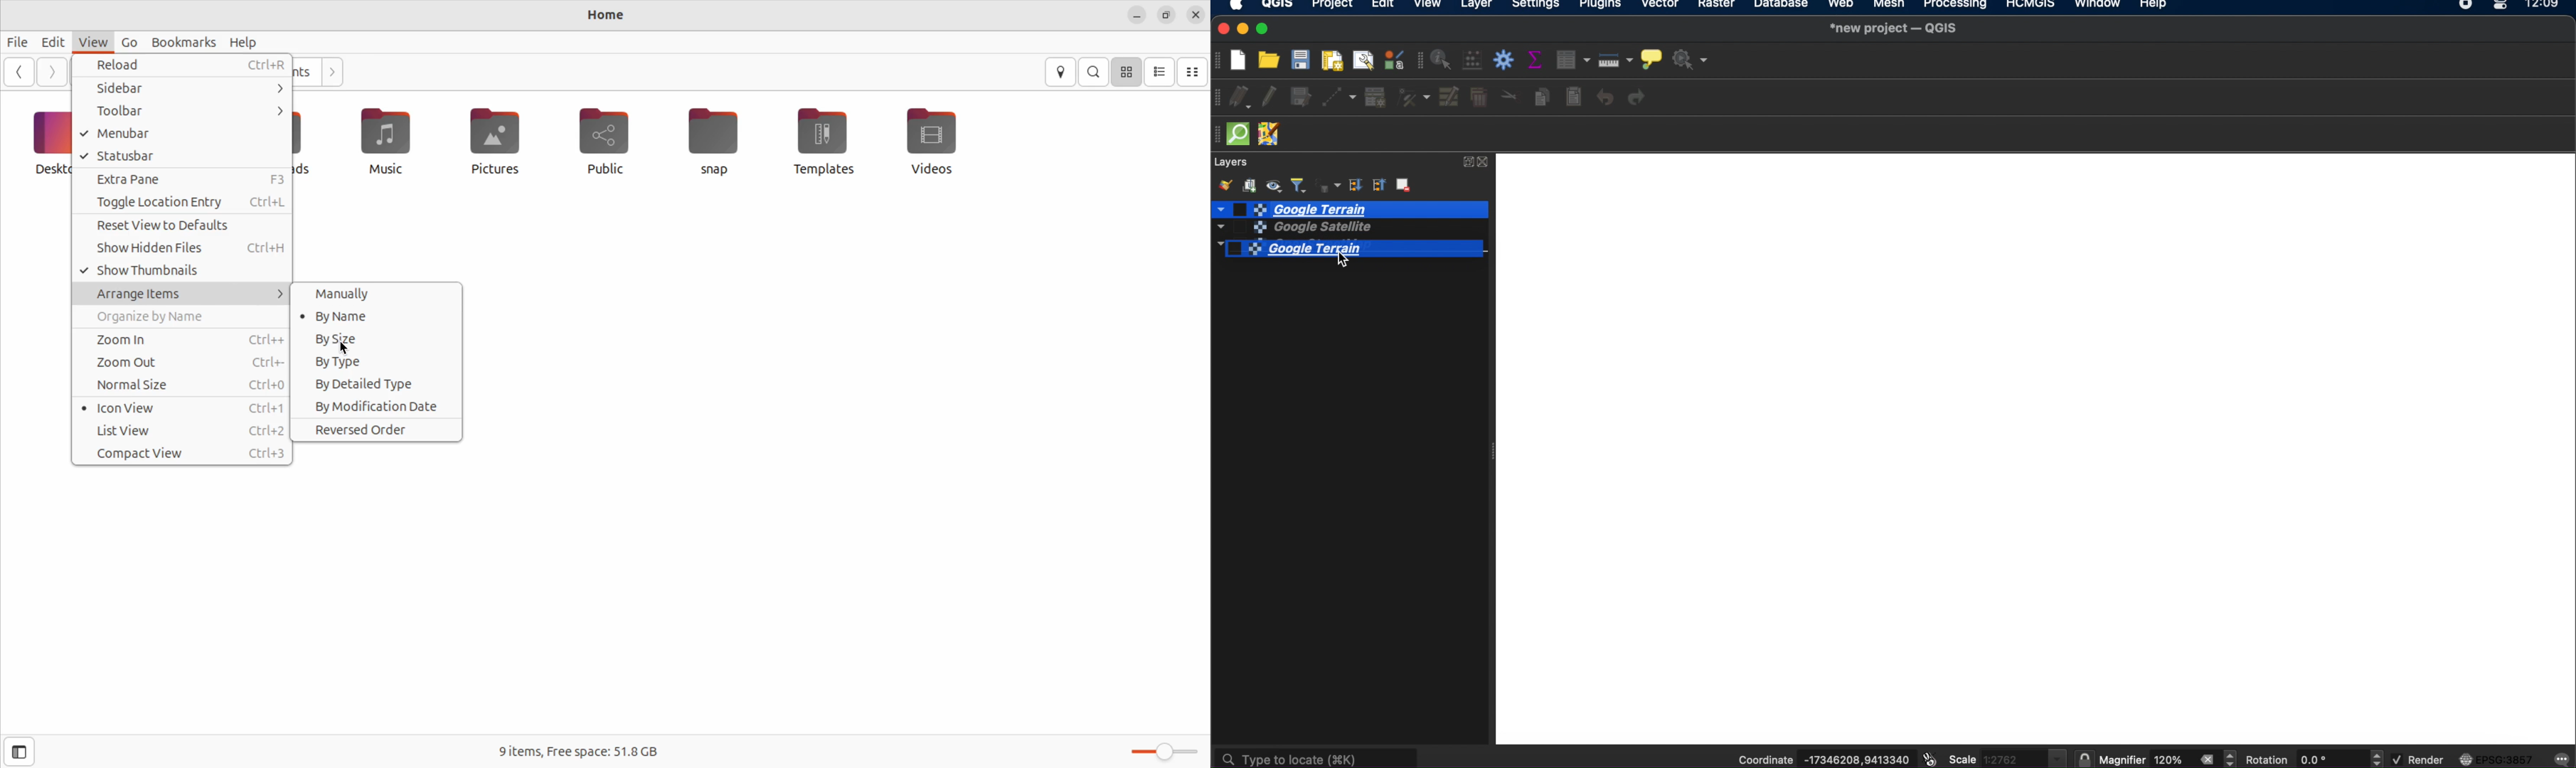  What do you see at coordinates (1888, 6) in the screenshot?
I see `mesh` at bounding box center [1888, 6].